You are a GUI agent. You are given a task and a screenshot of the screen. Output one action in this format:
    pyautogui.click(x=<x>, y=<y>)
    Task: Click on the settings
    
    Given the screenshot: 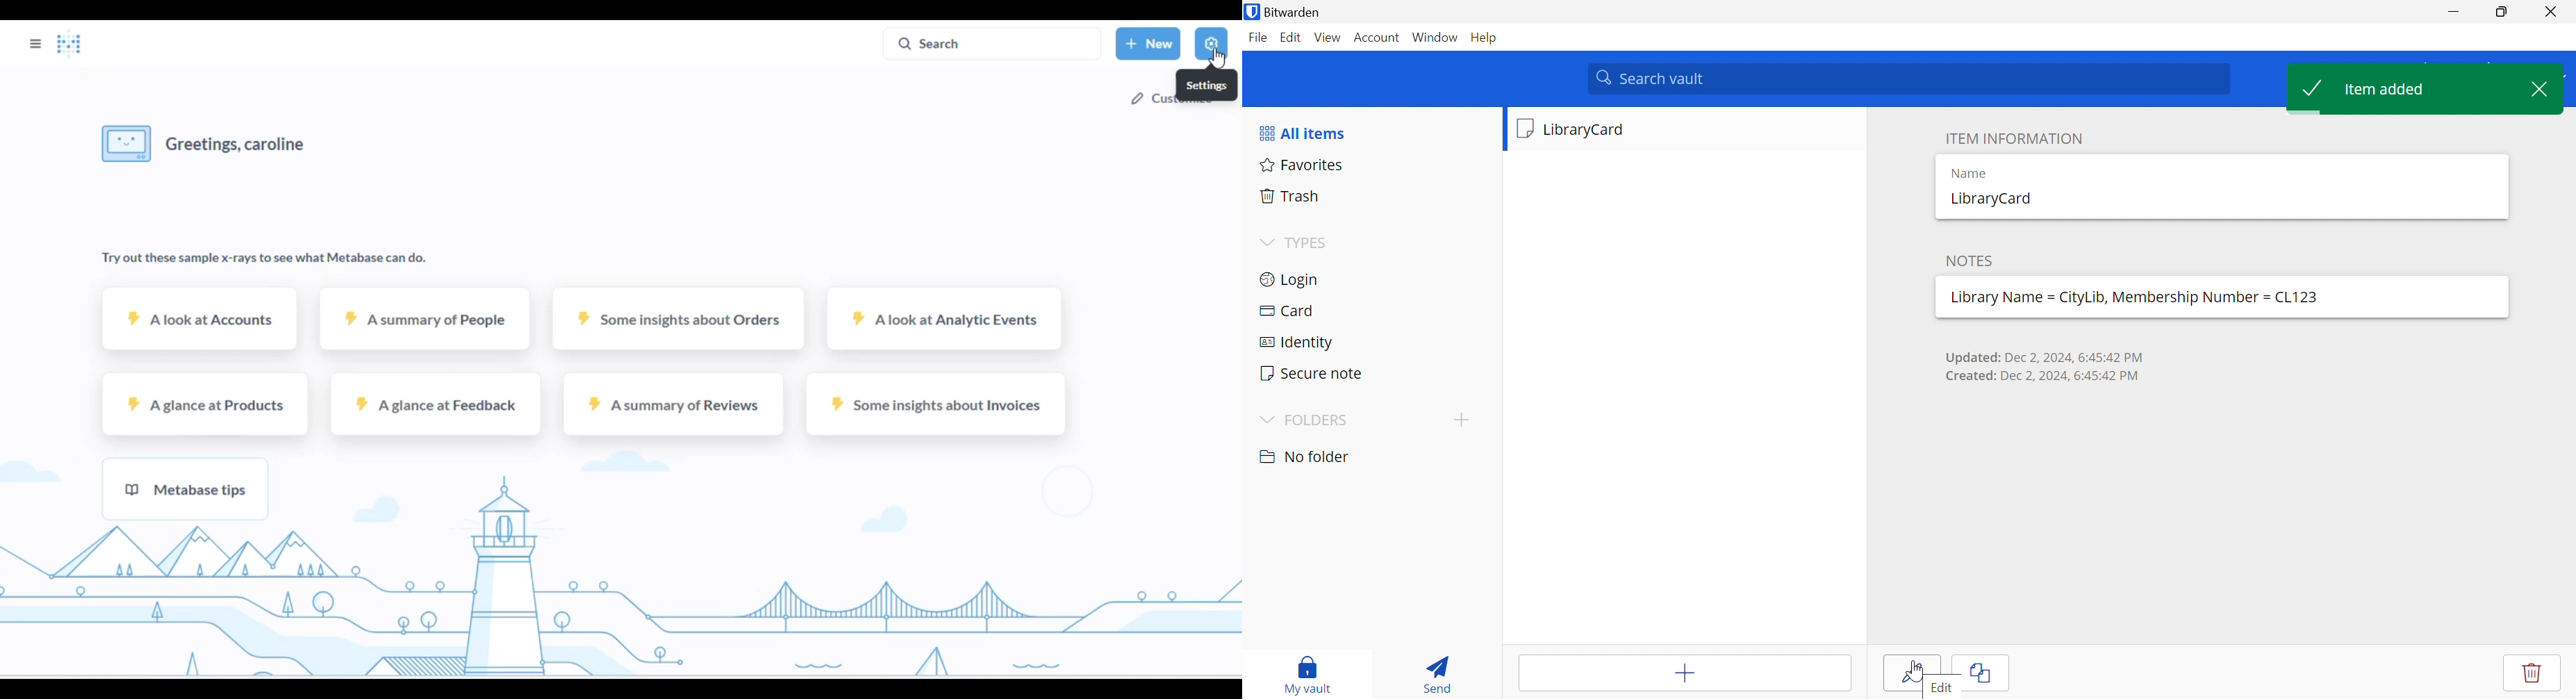 What is the action you would take?
    pyautogui.click(x=1207, y=85)
    